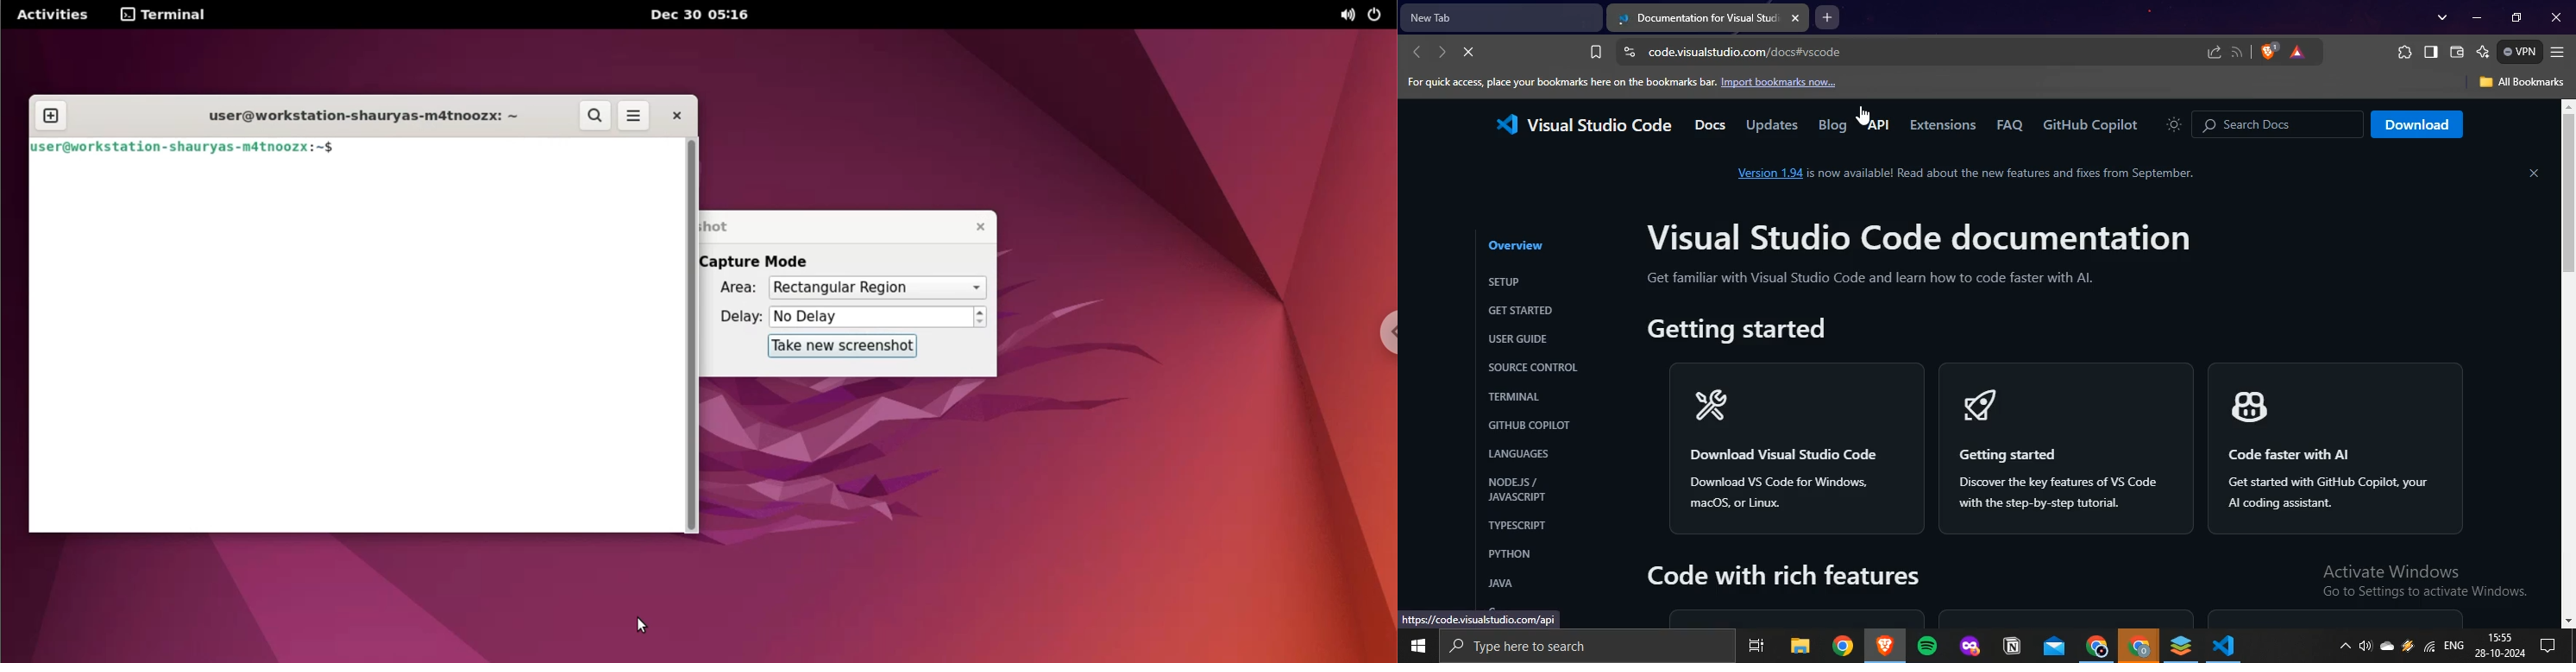 The image size is (2576, 672). Describe the element at coordinates (872, 318) in the screenshot. I see `delay options` at that location.